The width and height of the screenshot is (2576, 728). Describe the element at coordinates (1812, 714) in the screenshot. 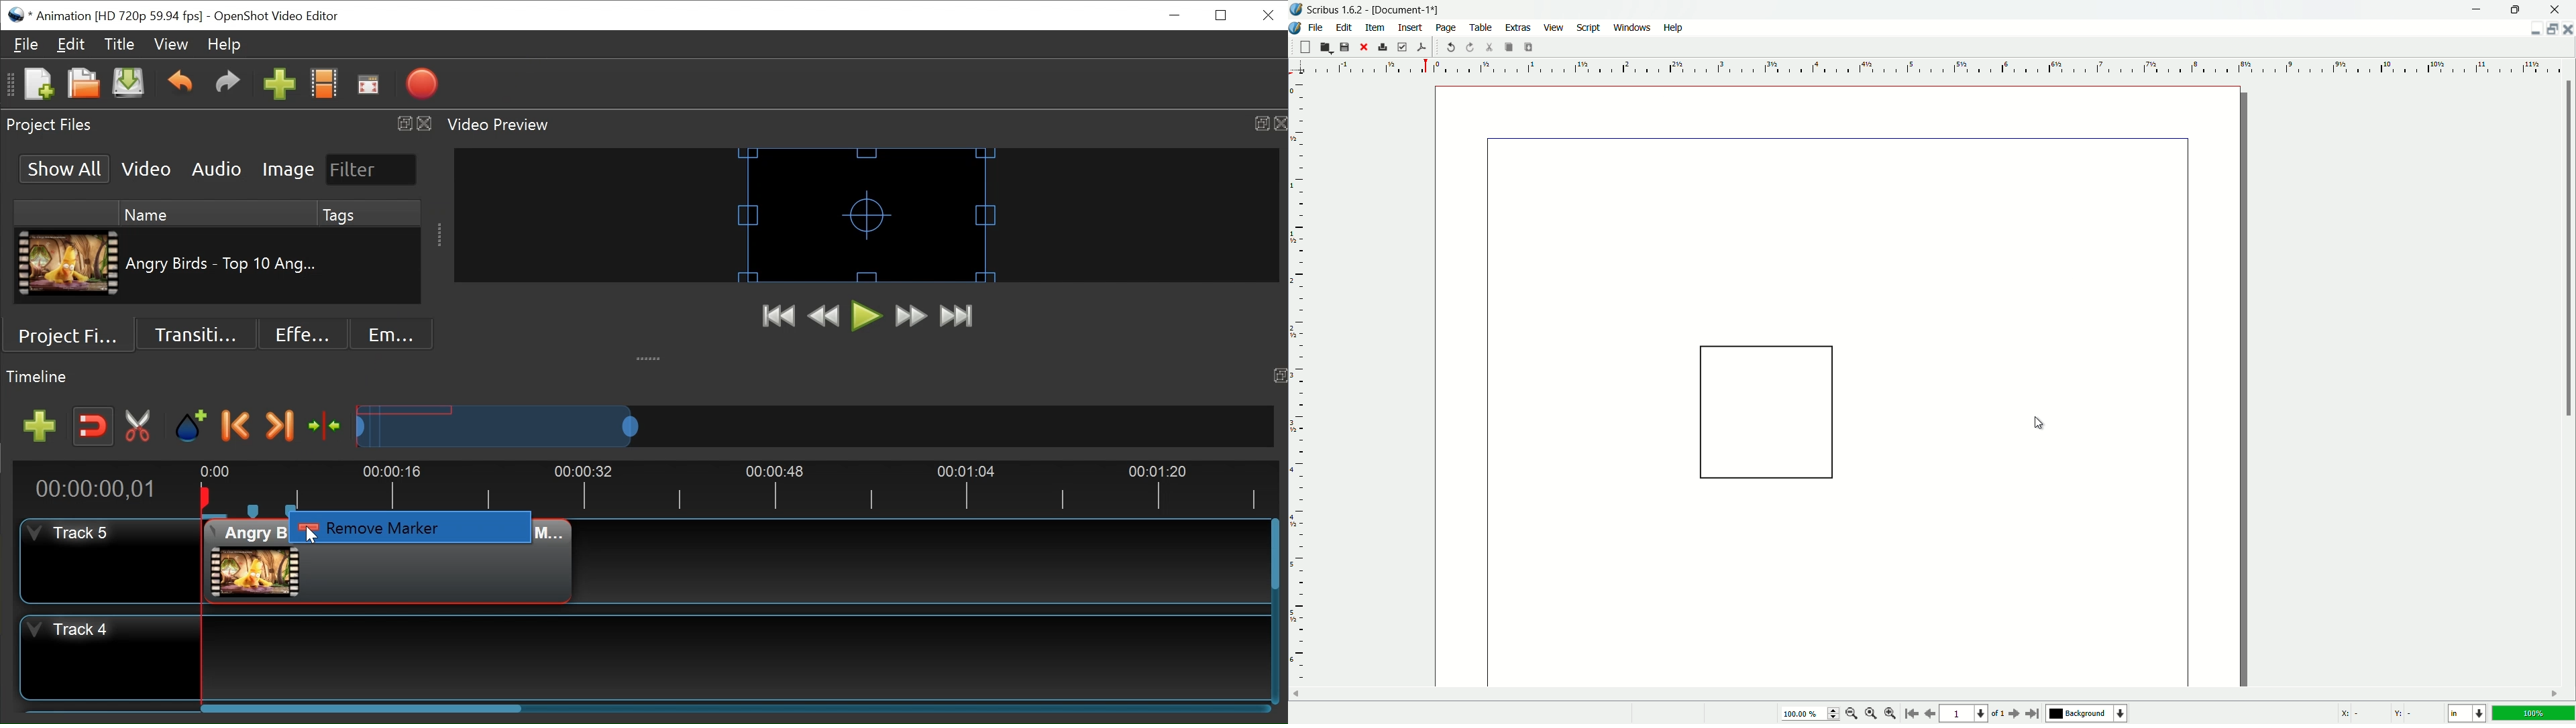

I see `100.00%` at that location.